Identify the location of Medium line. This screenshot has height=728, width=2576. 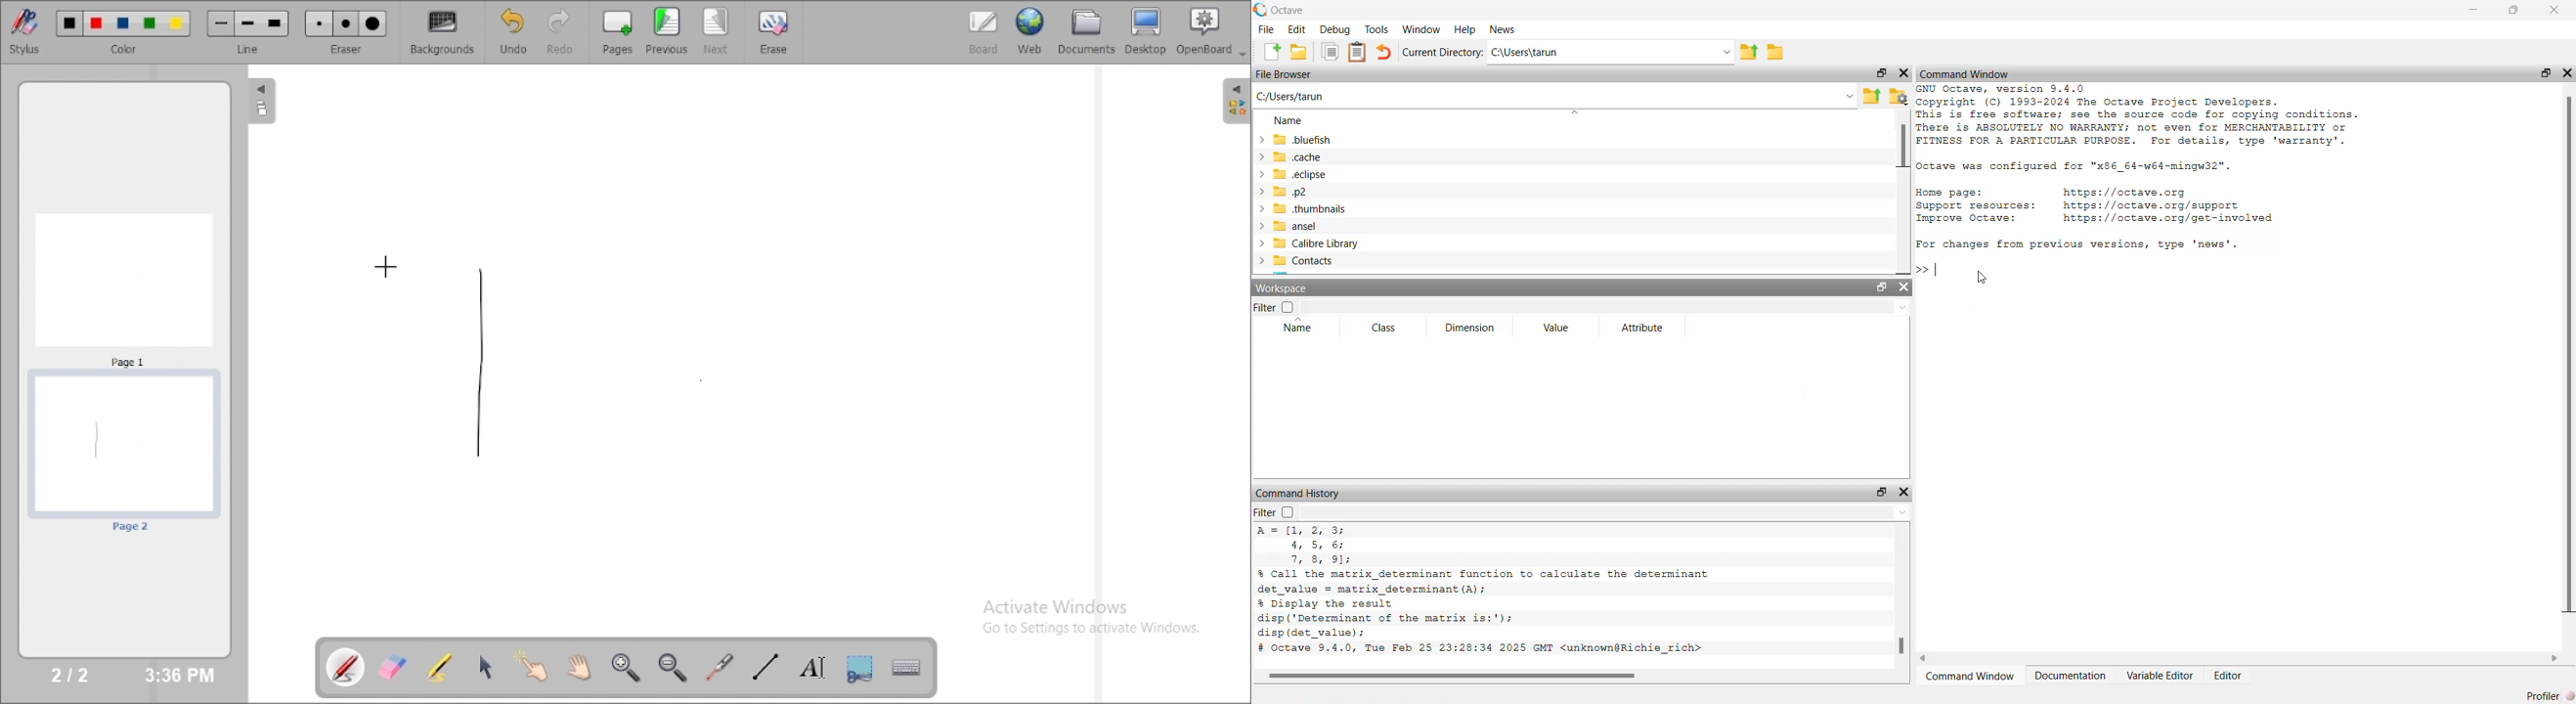
(249, 23).